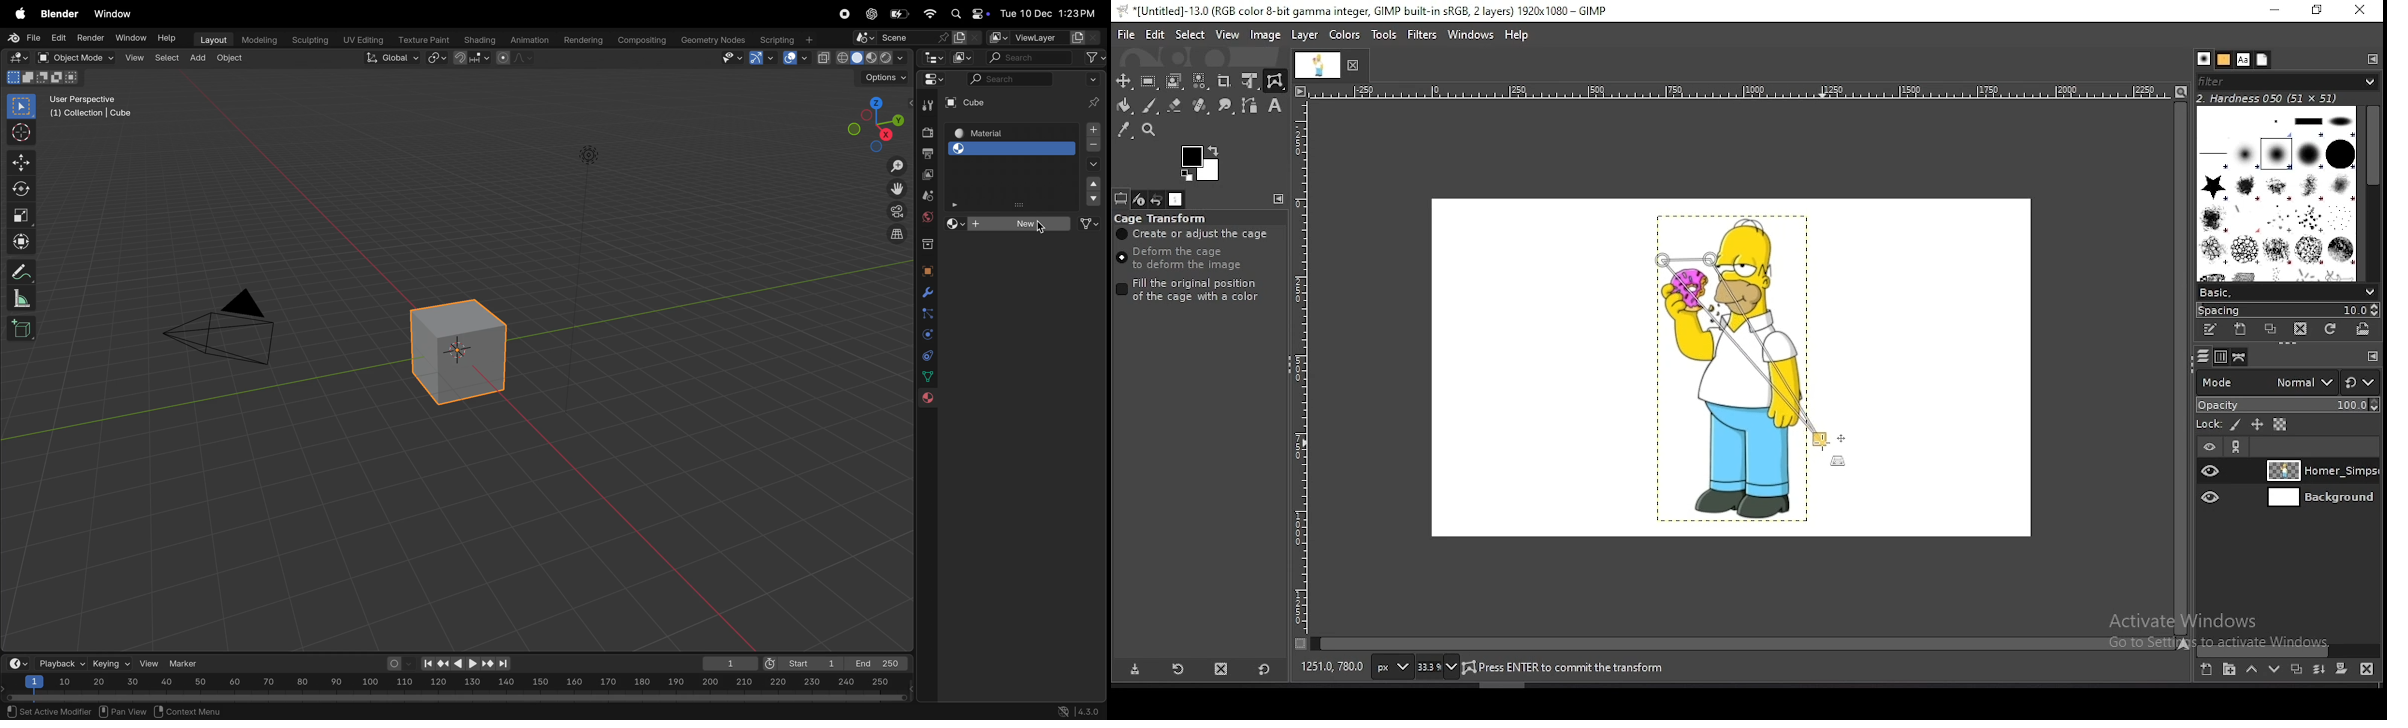 The height and width of the screenshot is (728, 2408). What do you see at coordinates (925, 107) in the screenshot?
I see `tool` at bounding box center [925, 107].